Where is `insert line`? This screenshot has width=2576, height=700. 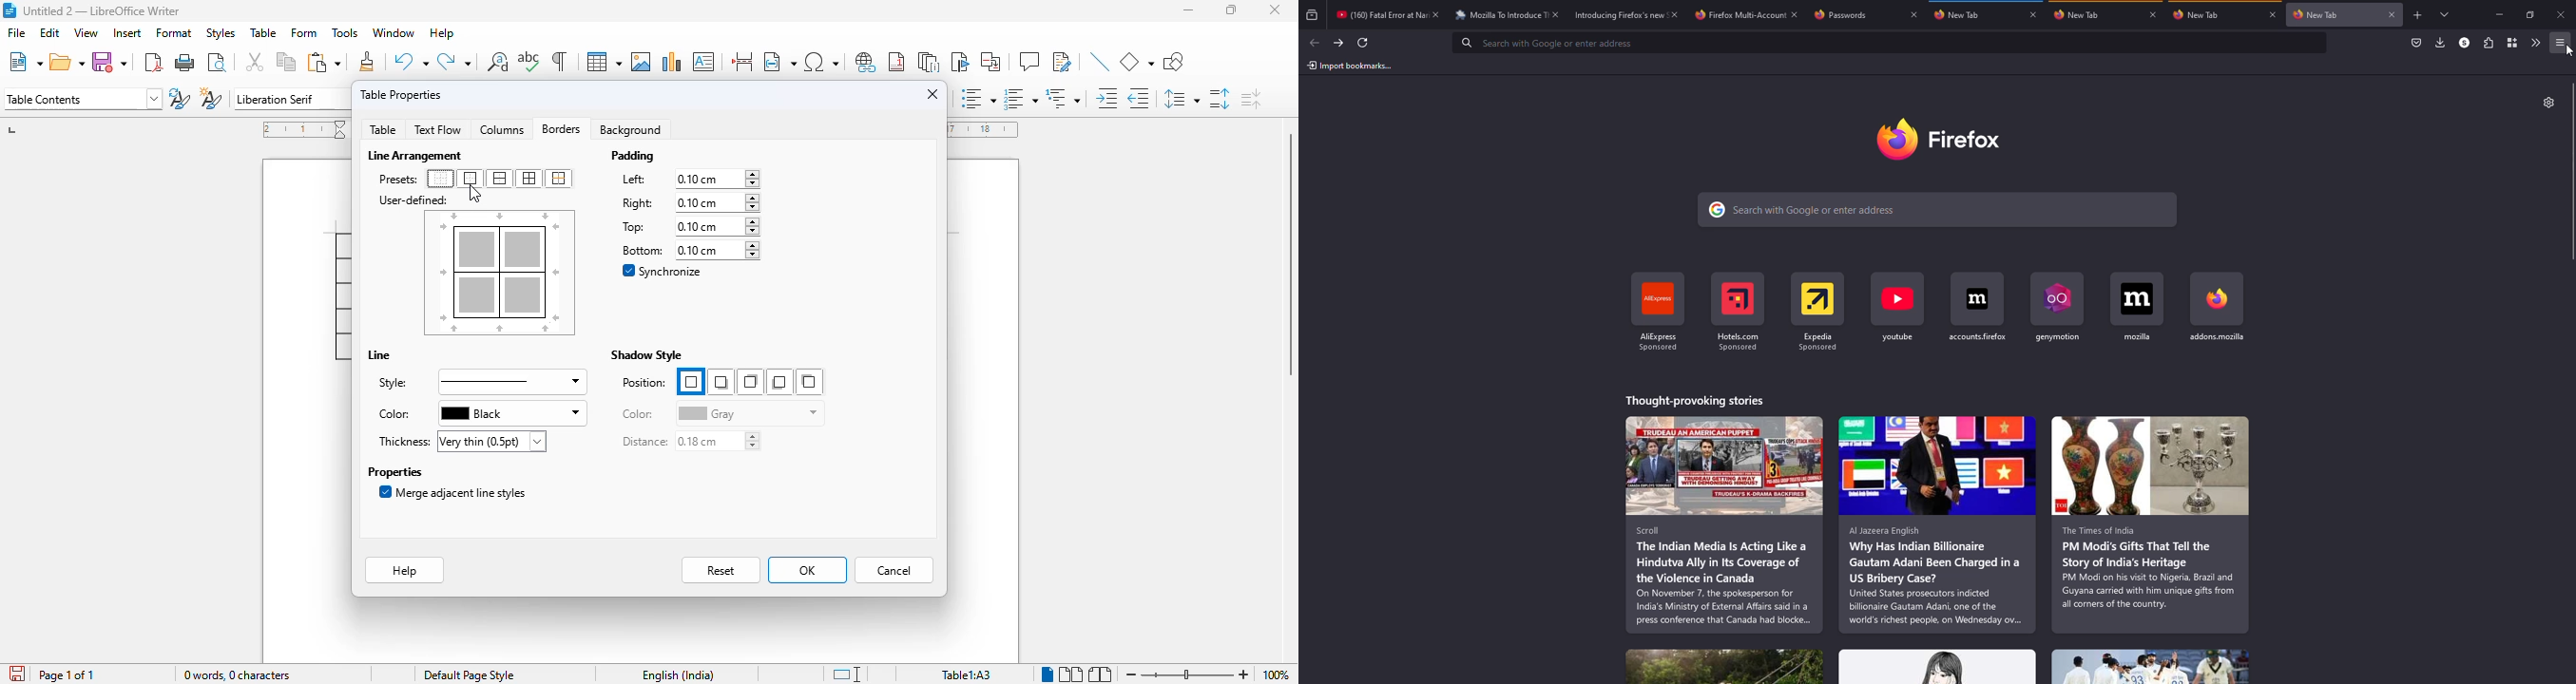 insert line is located at coordinates (1101, 61).